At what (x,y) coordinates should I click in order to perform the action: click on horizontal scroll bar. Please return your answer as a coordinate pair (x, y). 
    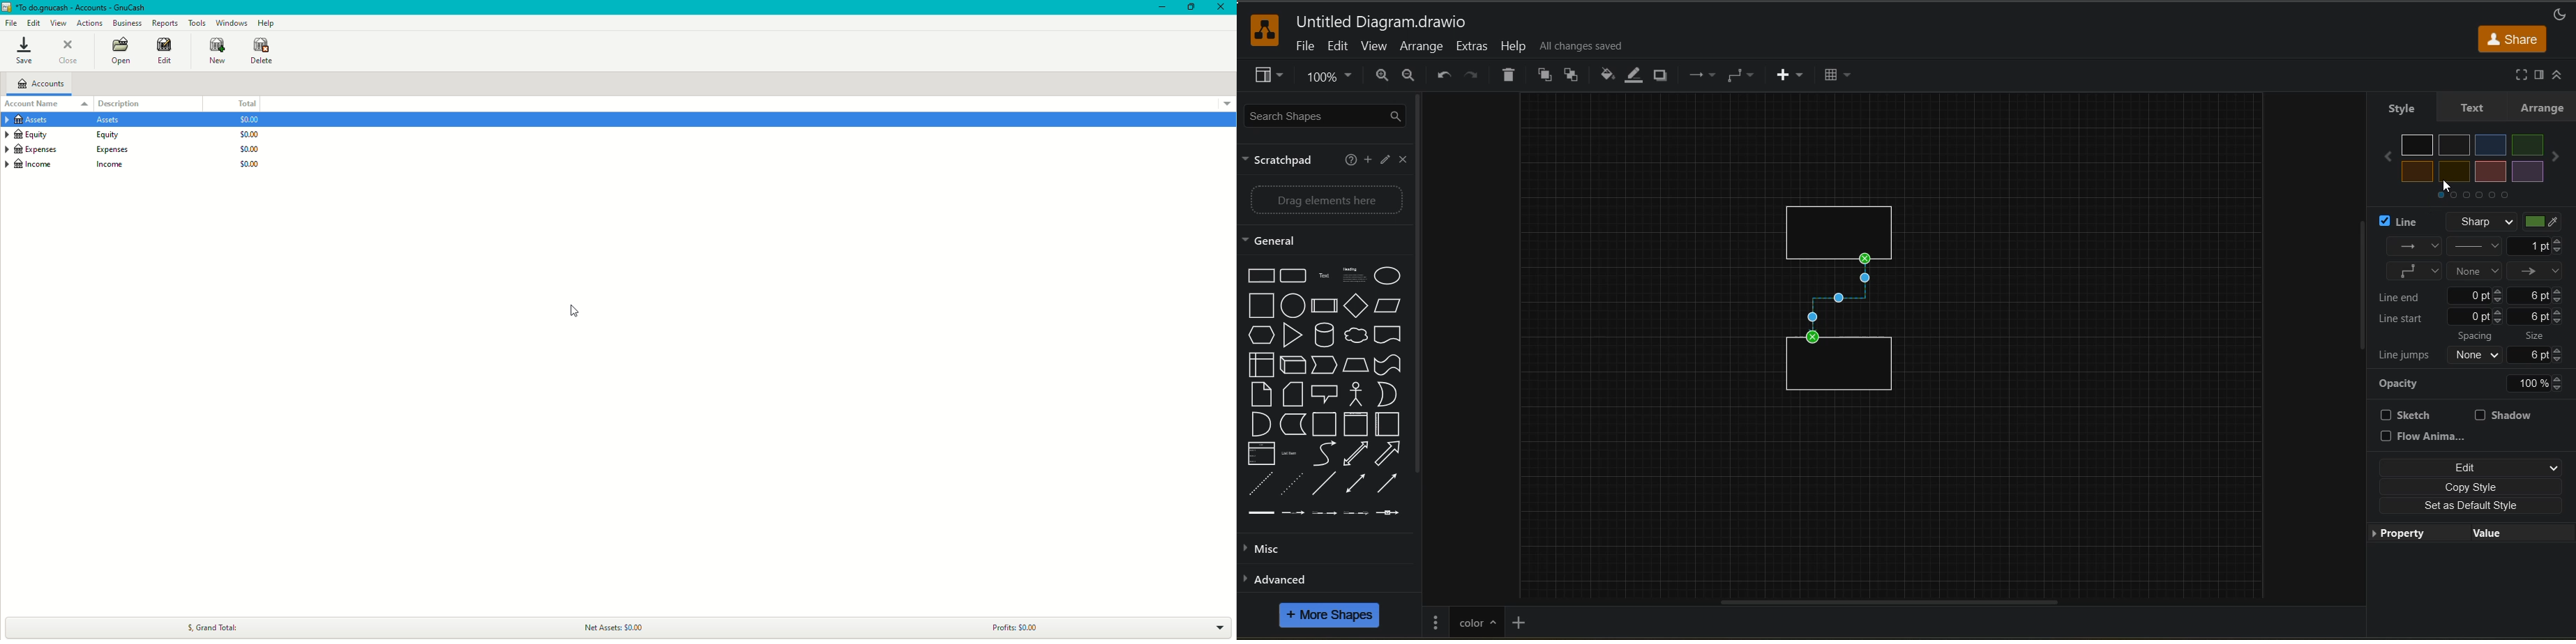
    Looking at the image, I should click on (1885, 600).